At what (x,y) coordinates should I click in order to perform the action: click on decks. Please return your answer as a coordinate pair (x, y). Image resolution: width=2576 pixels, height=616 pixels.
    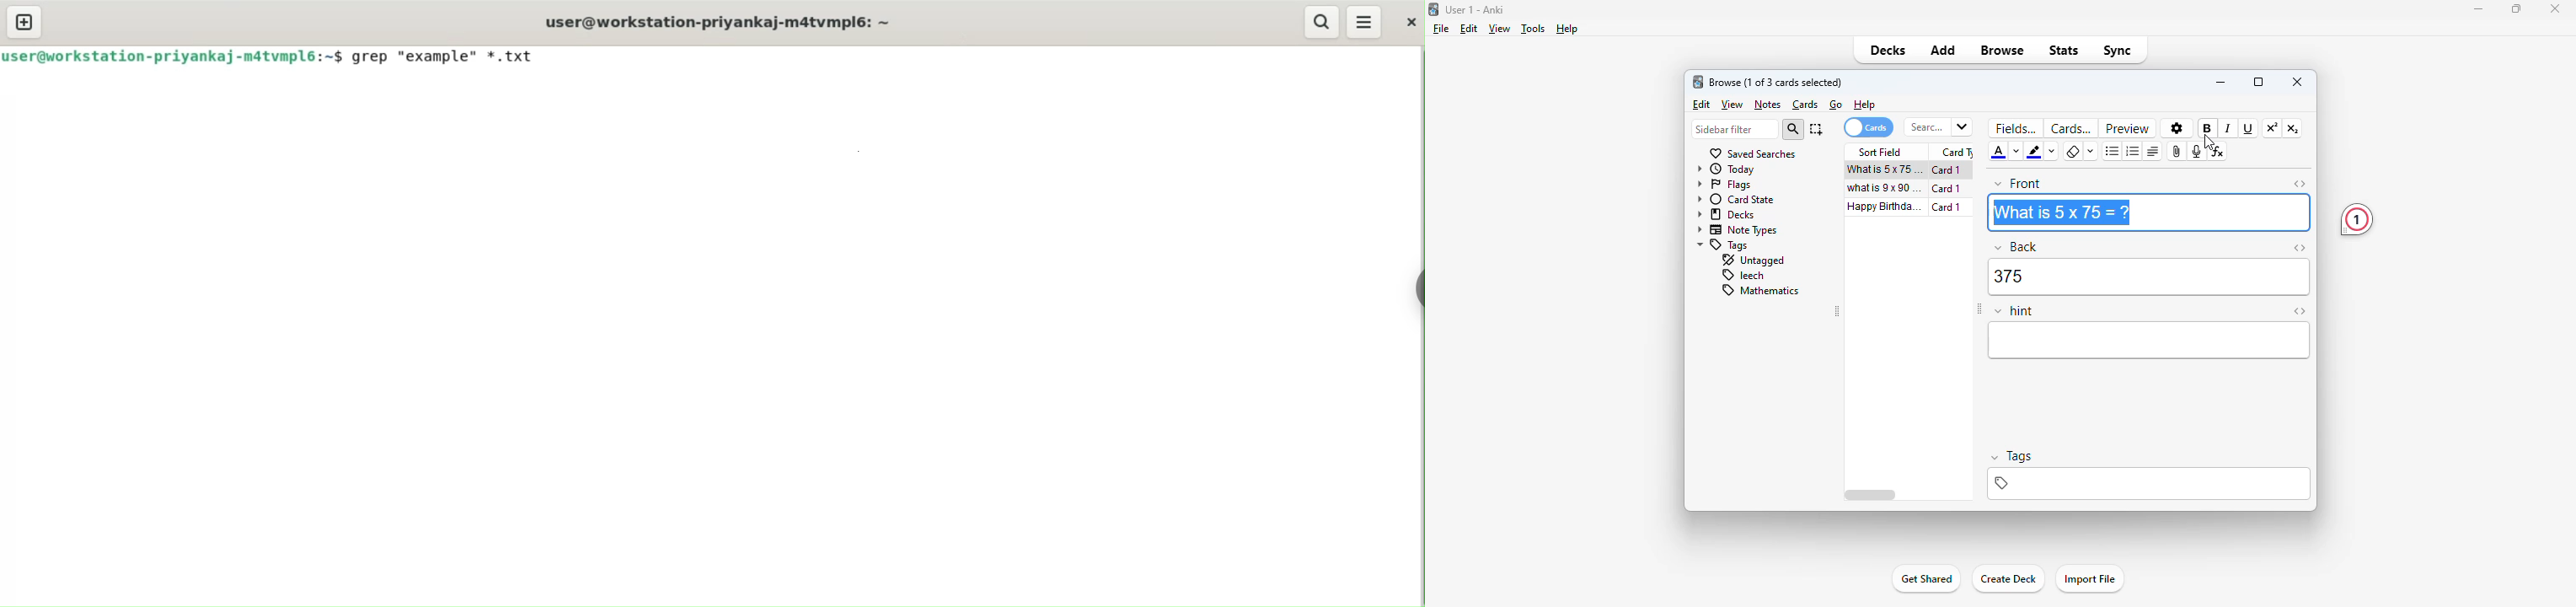
    Looking at the image, I should click on (1725, 214).